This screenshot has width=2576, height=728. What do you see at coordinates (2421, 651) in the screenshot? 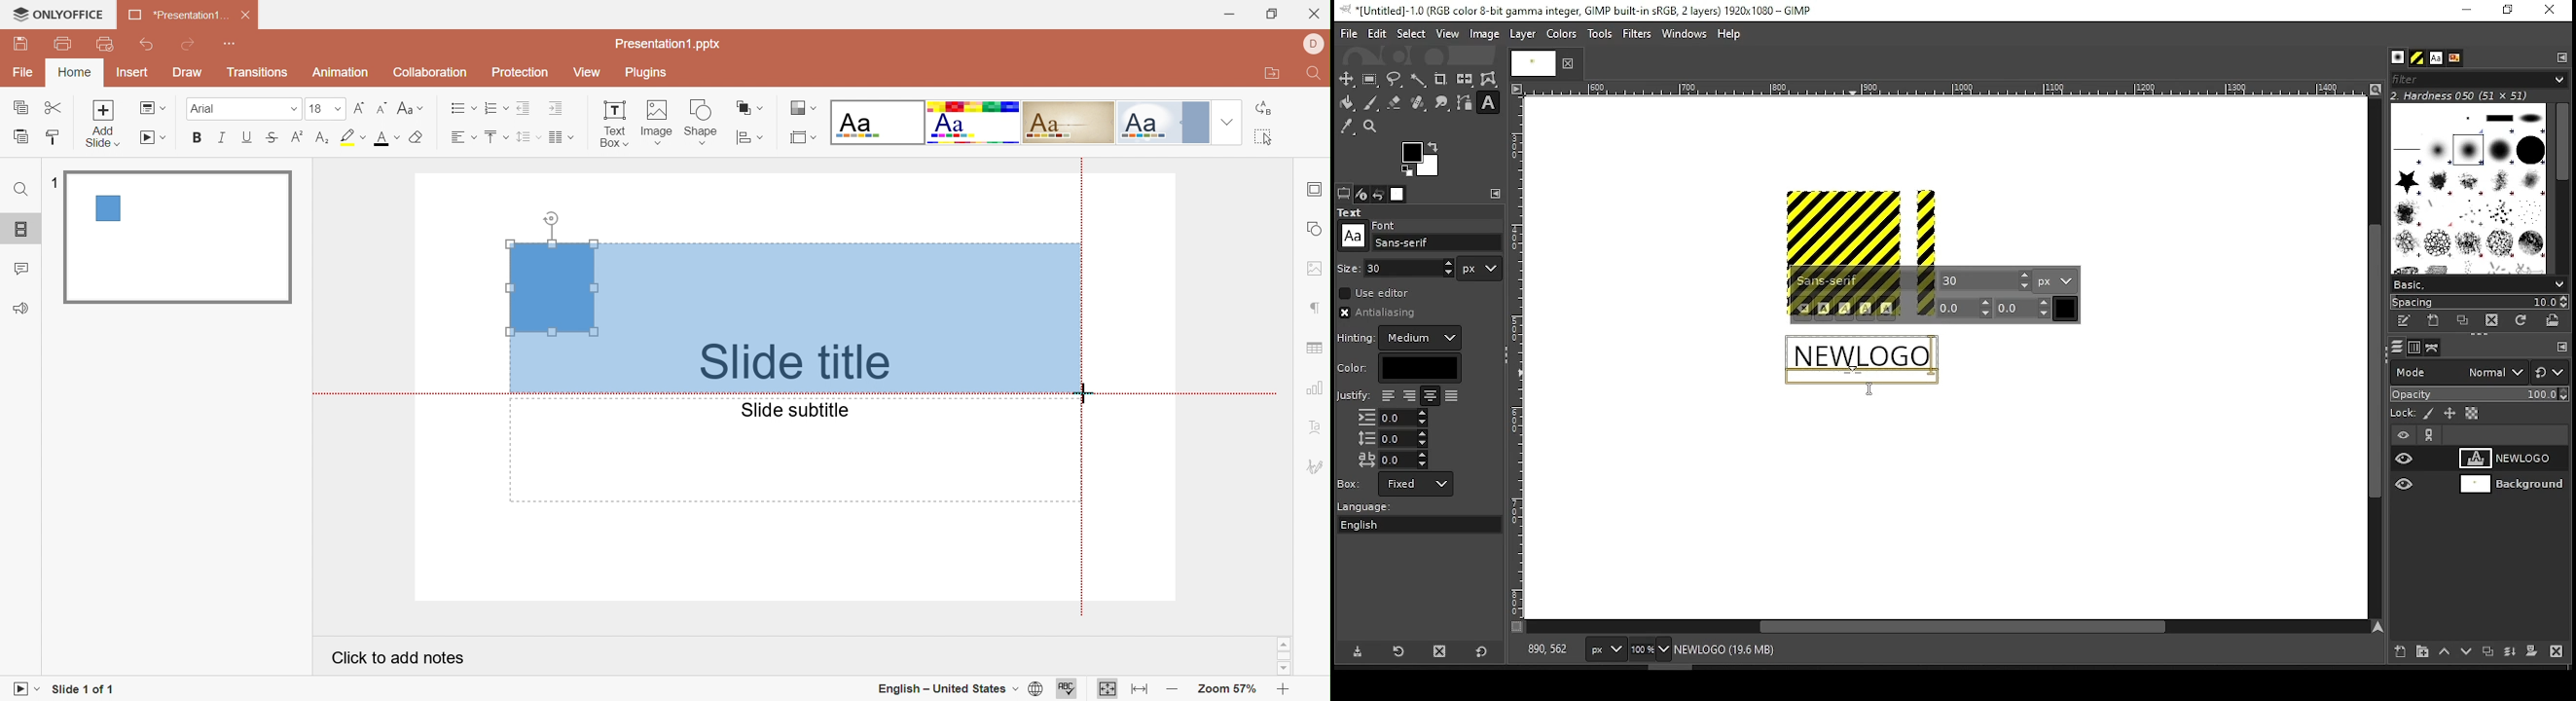
I see `new layer group  ` at bounding box center [2421, 651].